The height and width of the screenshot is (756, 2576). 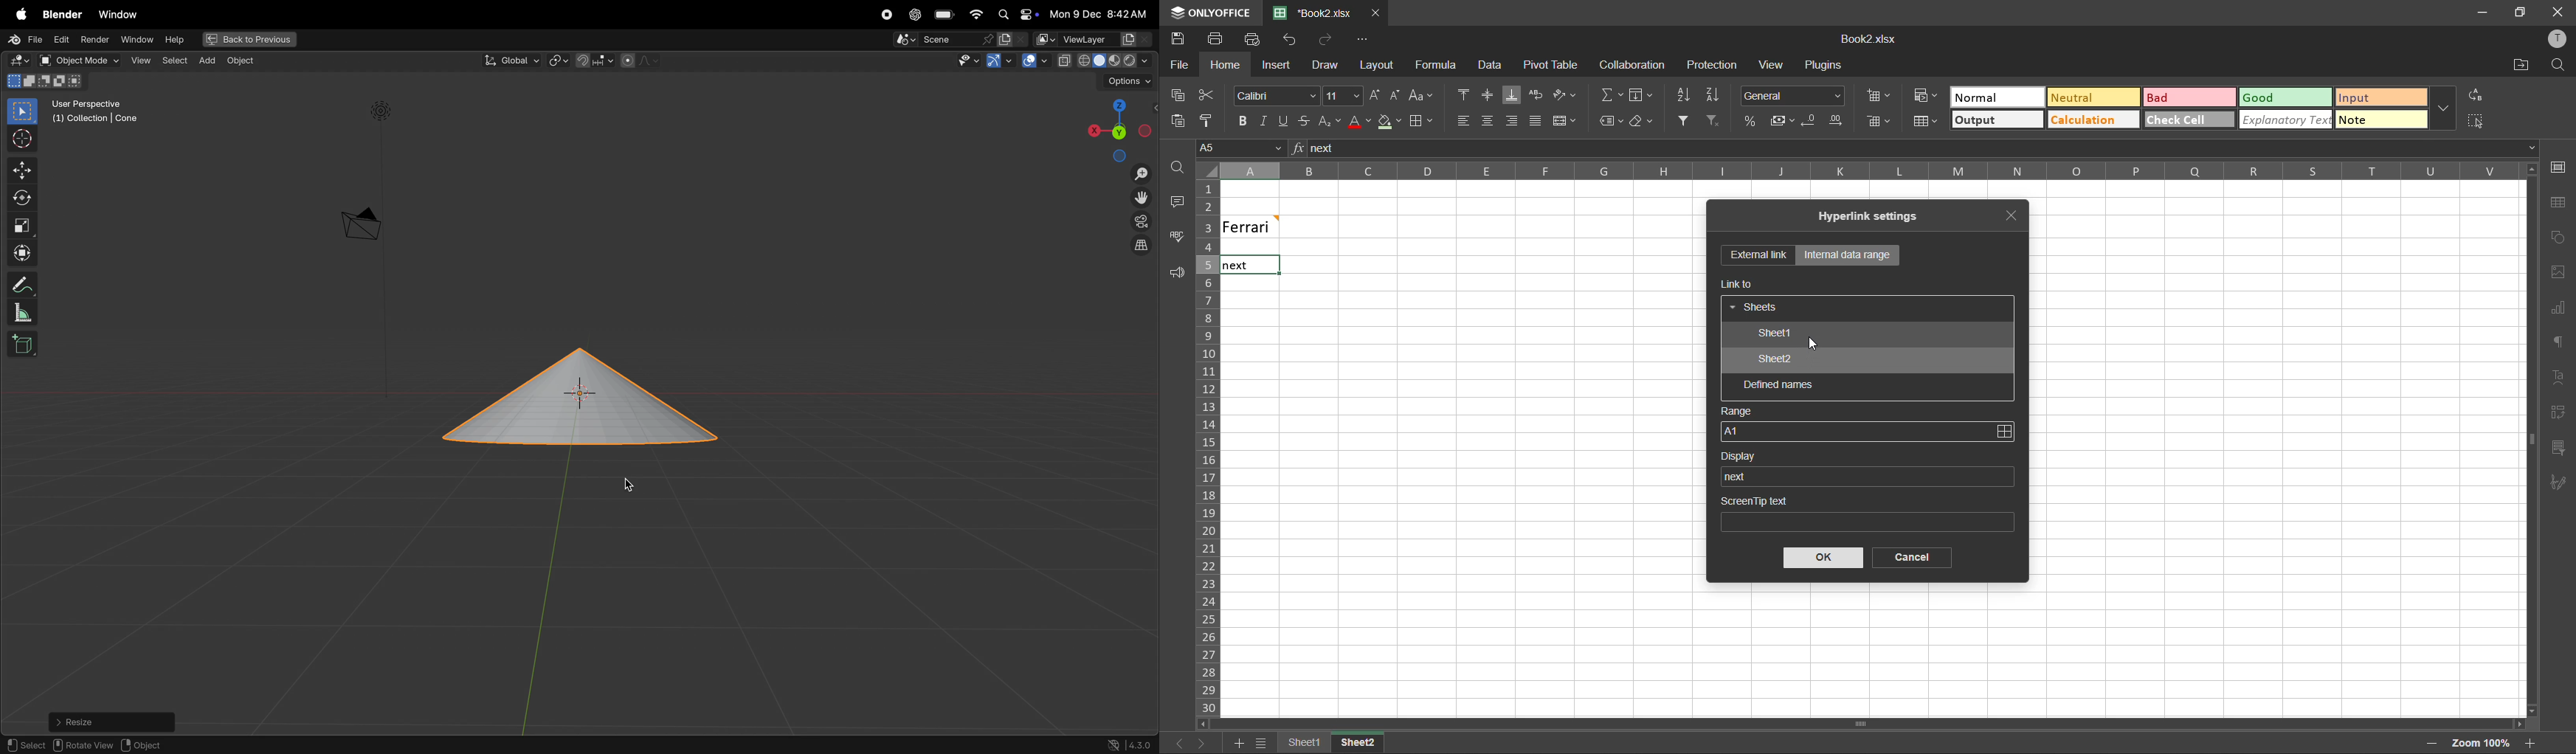 I want to click on a1, so click(x=1855, y=431).